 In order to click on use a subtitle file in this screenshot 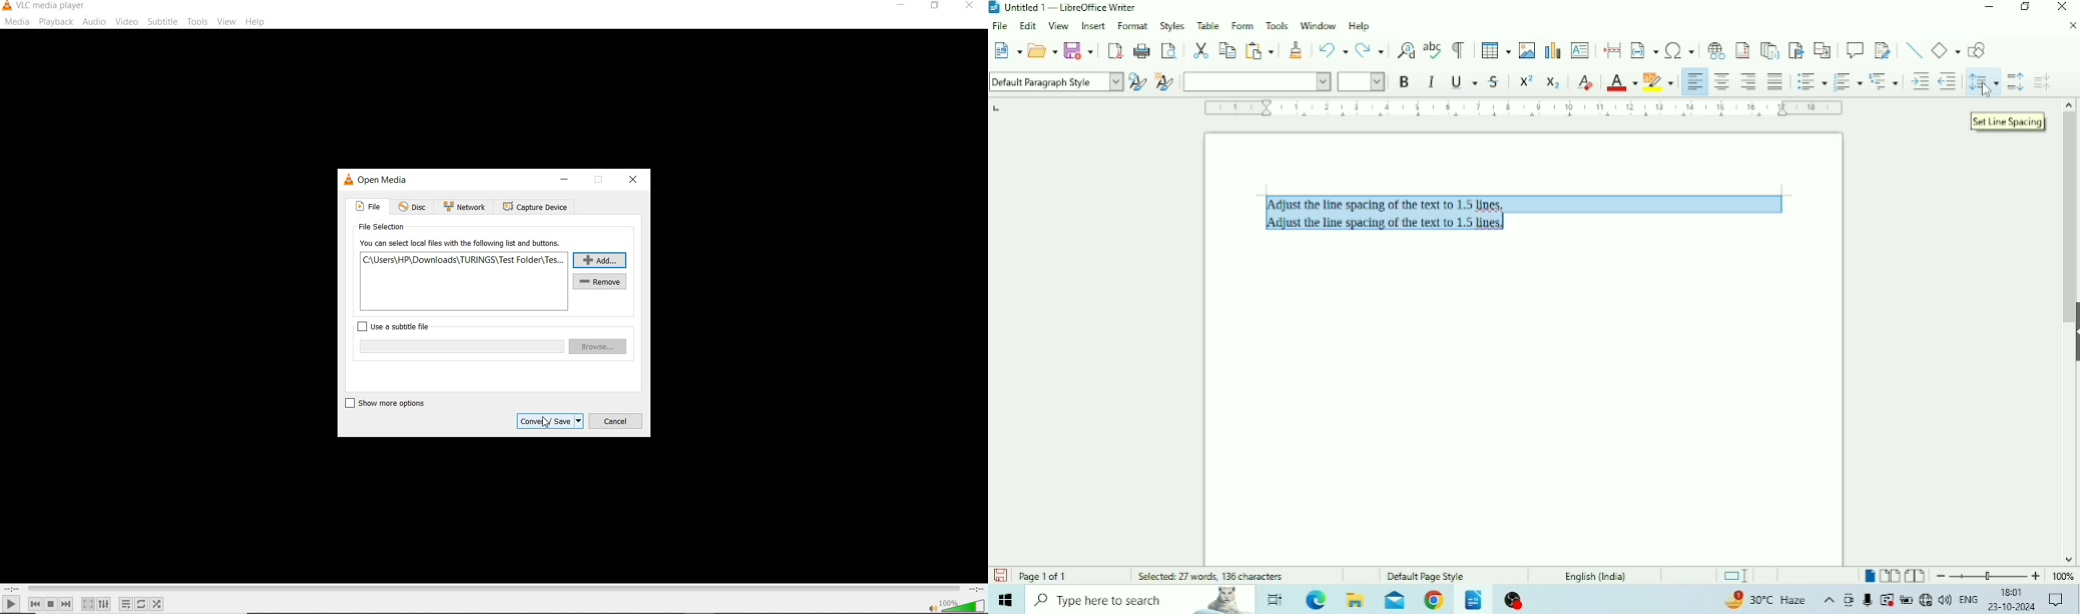, I will do `click(396, 326)`.